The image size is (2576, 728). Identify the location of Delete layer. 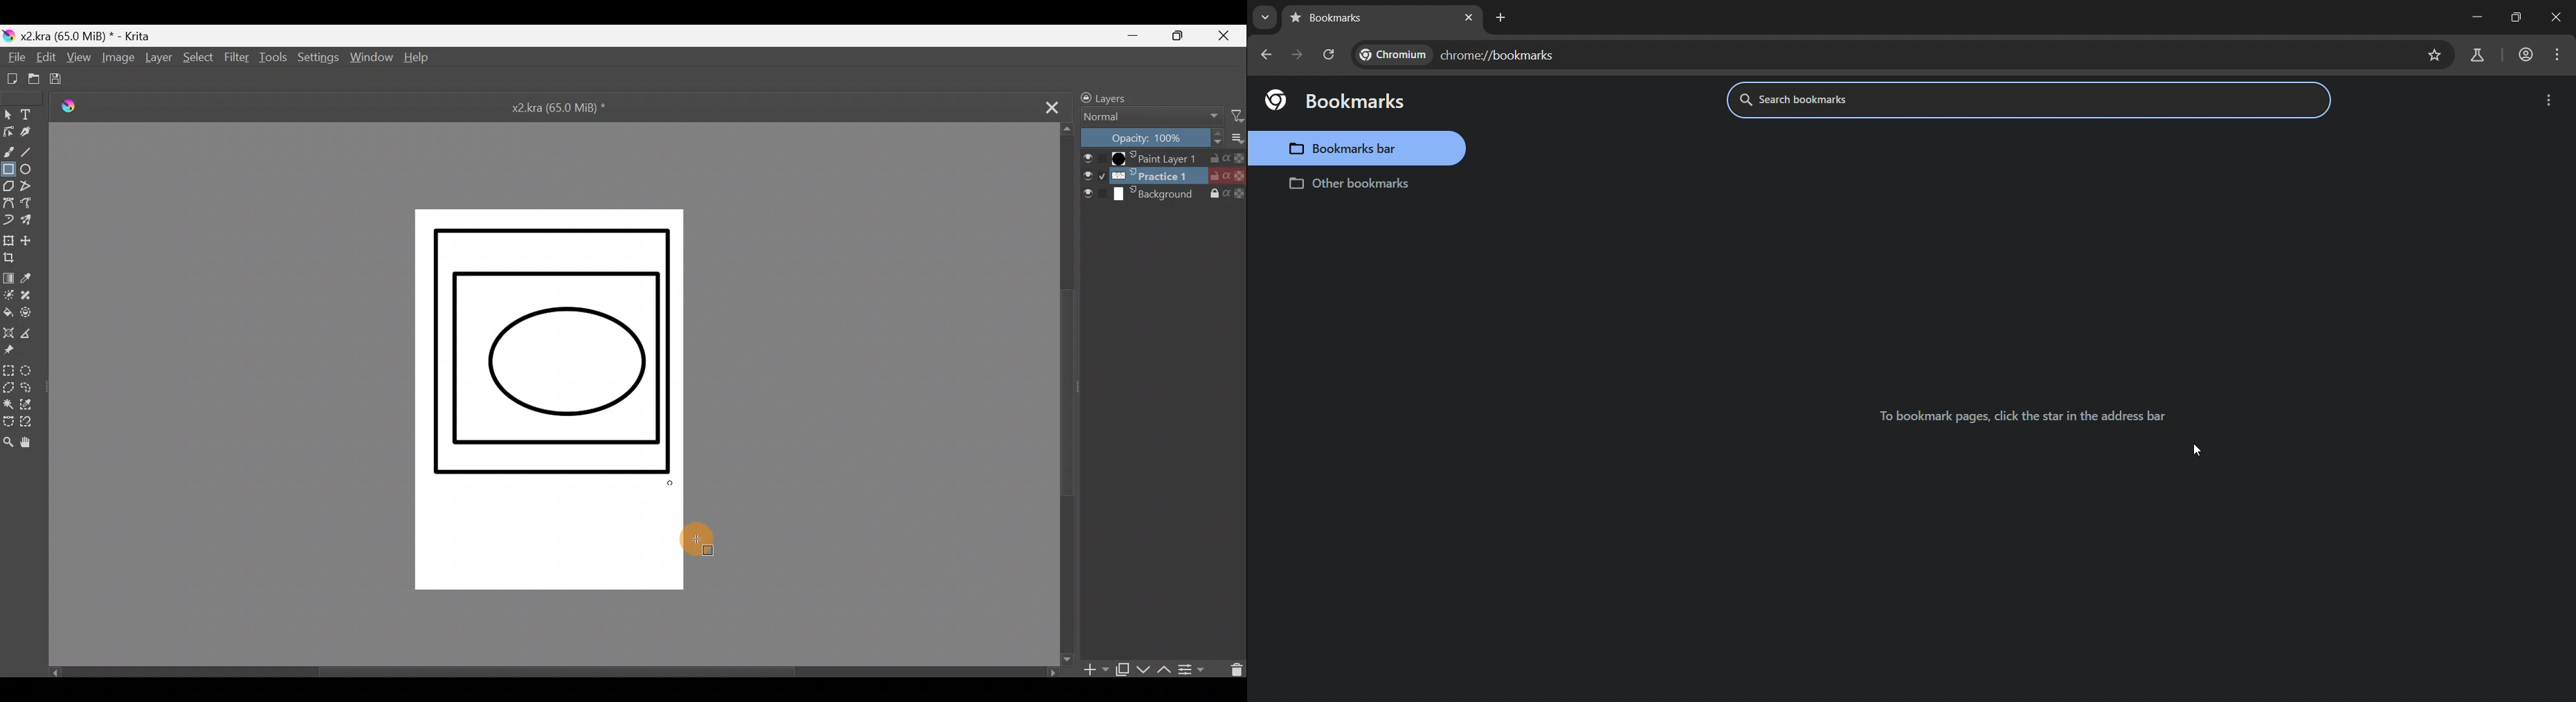
(1232, 671).